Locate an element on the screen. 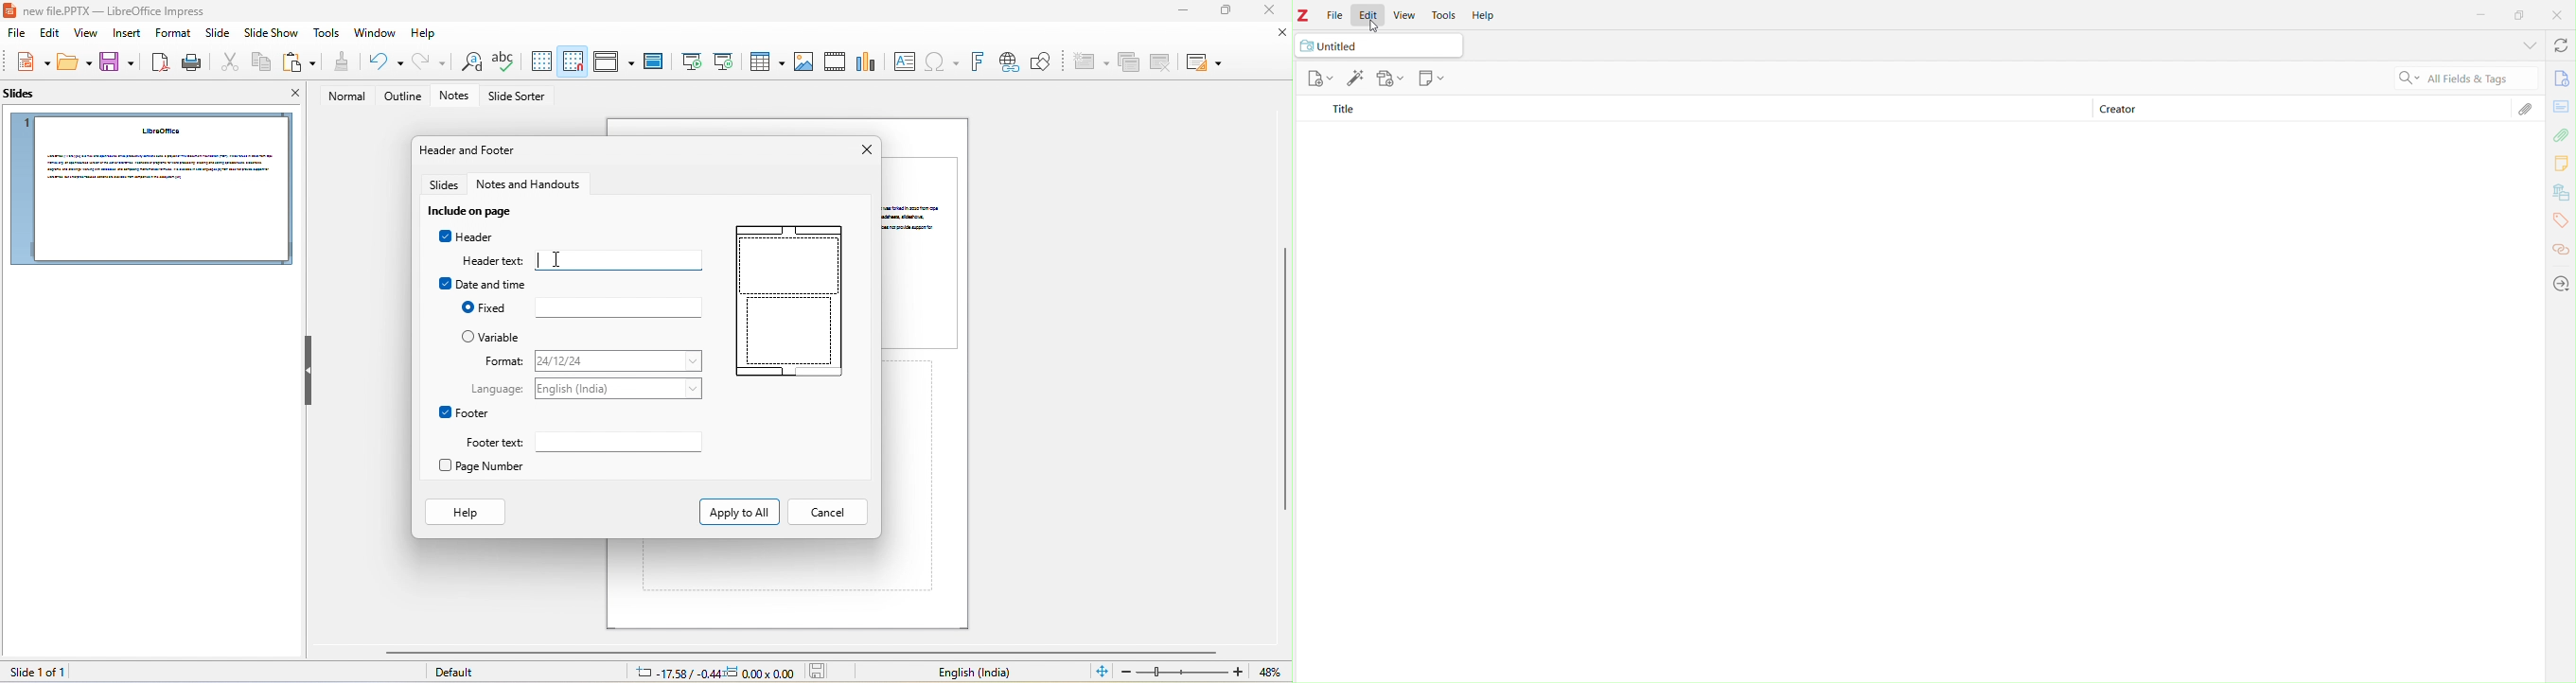 This screenshot has height=700, width=2576. paste is located at coordinates (299, 62).